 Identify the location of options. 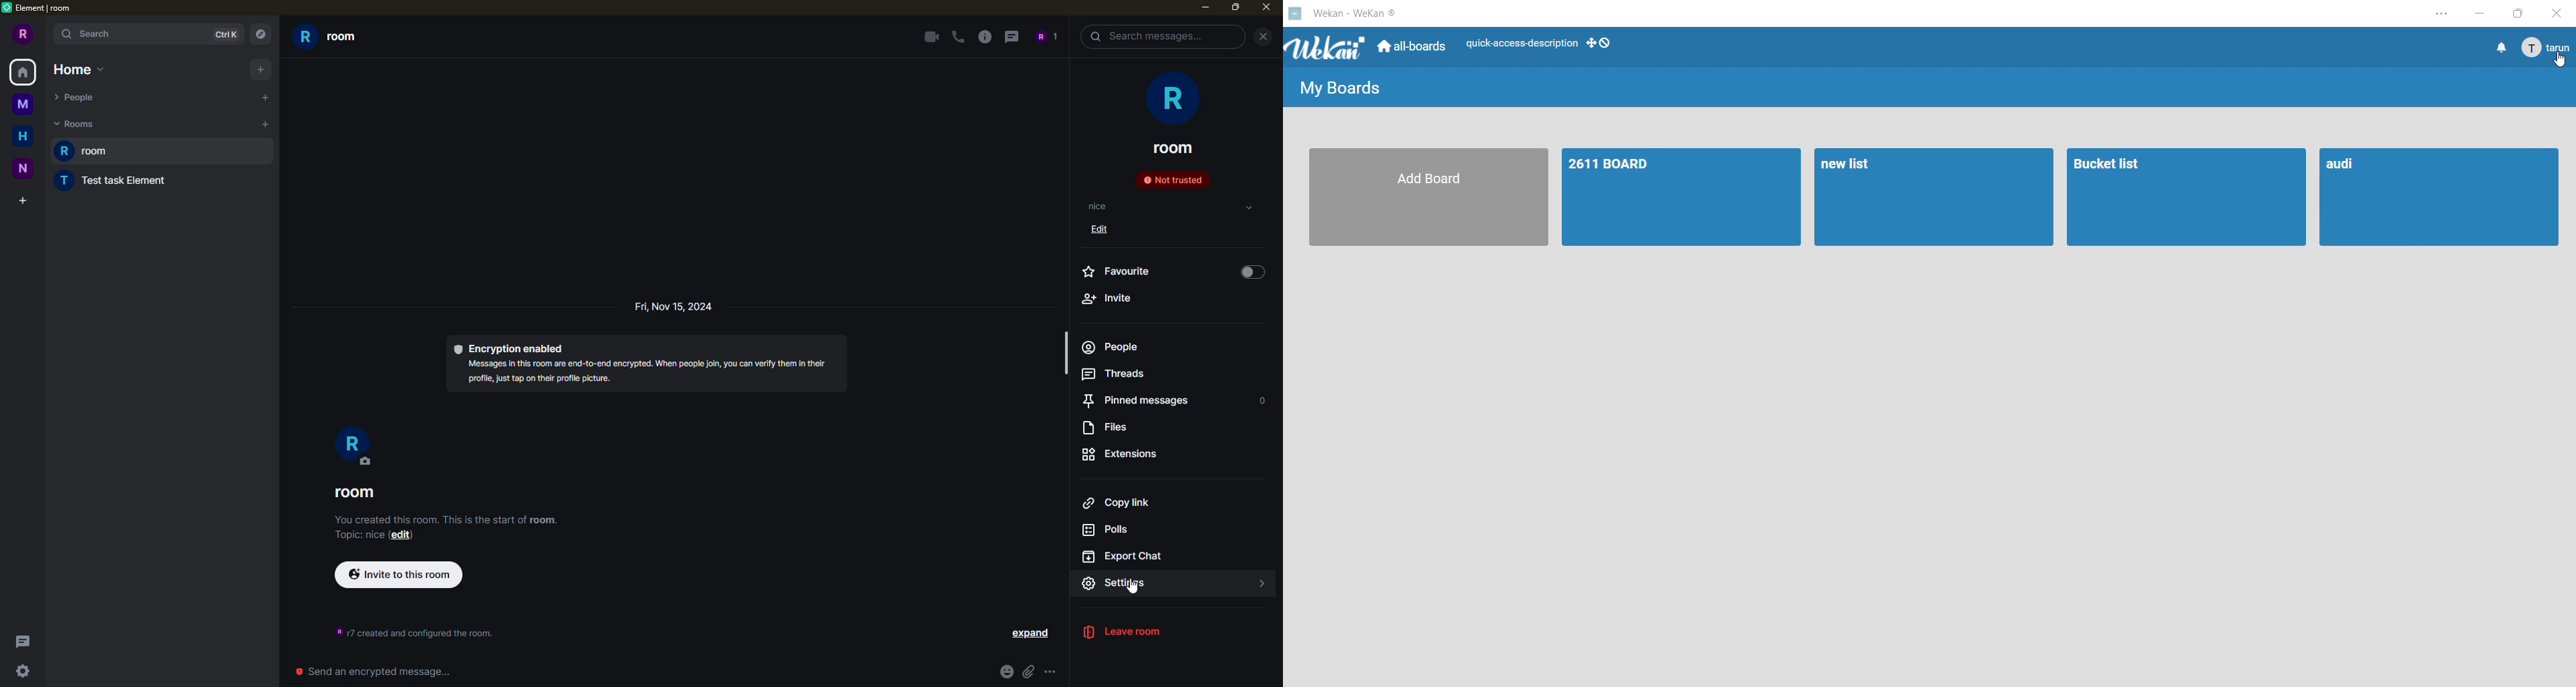
(1052, 670).